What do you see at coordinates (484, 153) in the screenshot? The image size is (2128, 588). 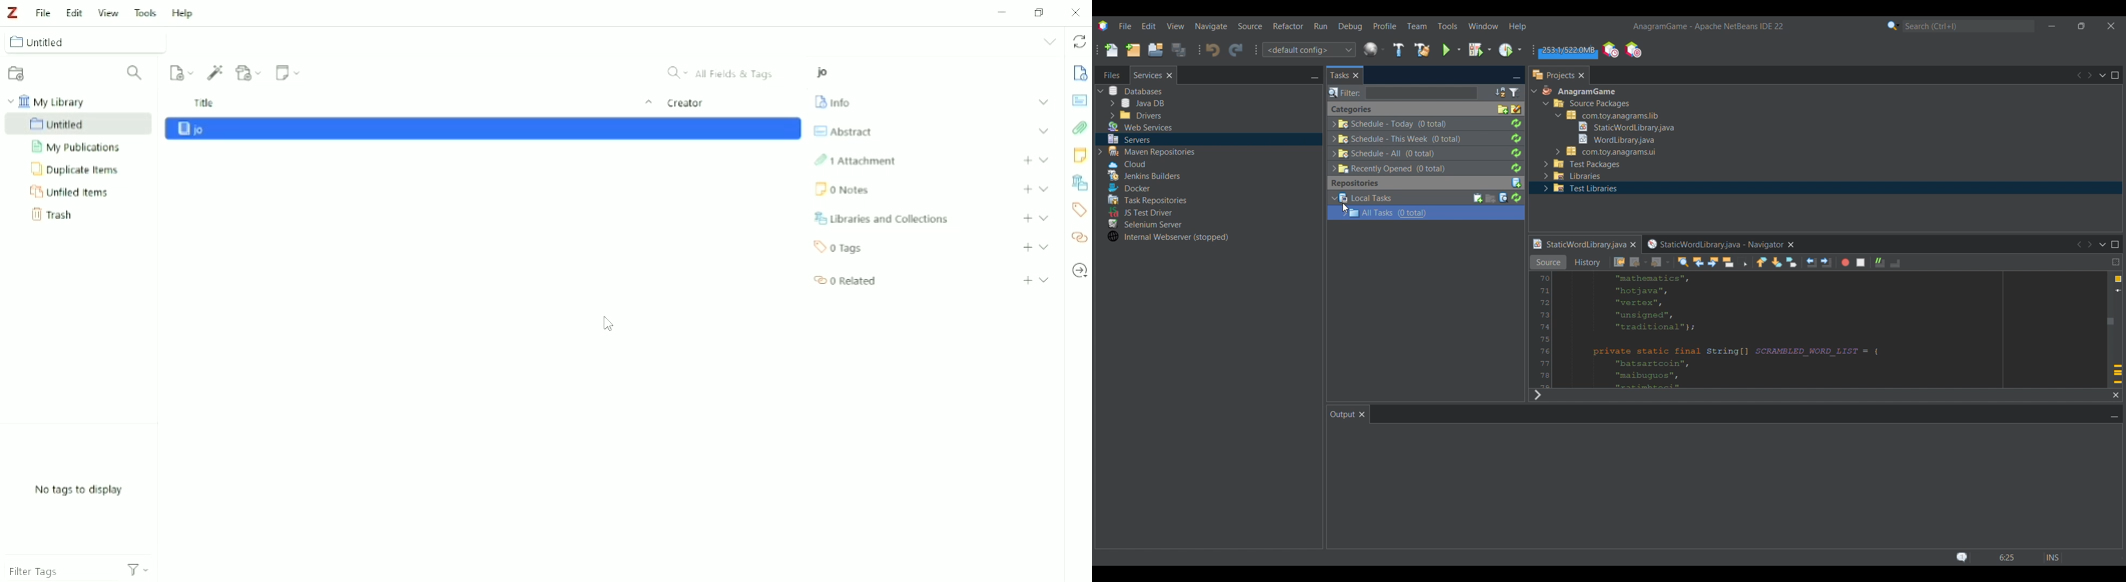 I see `PDF` at bounding box center [484, 153].